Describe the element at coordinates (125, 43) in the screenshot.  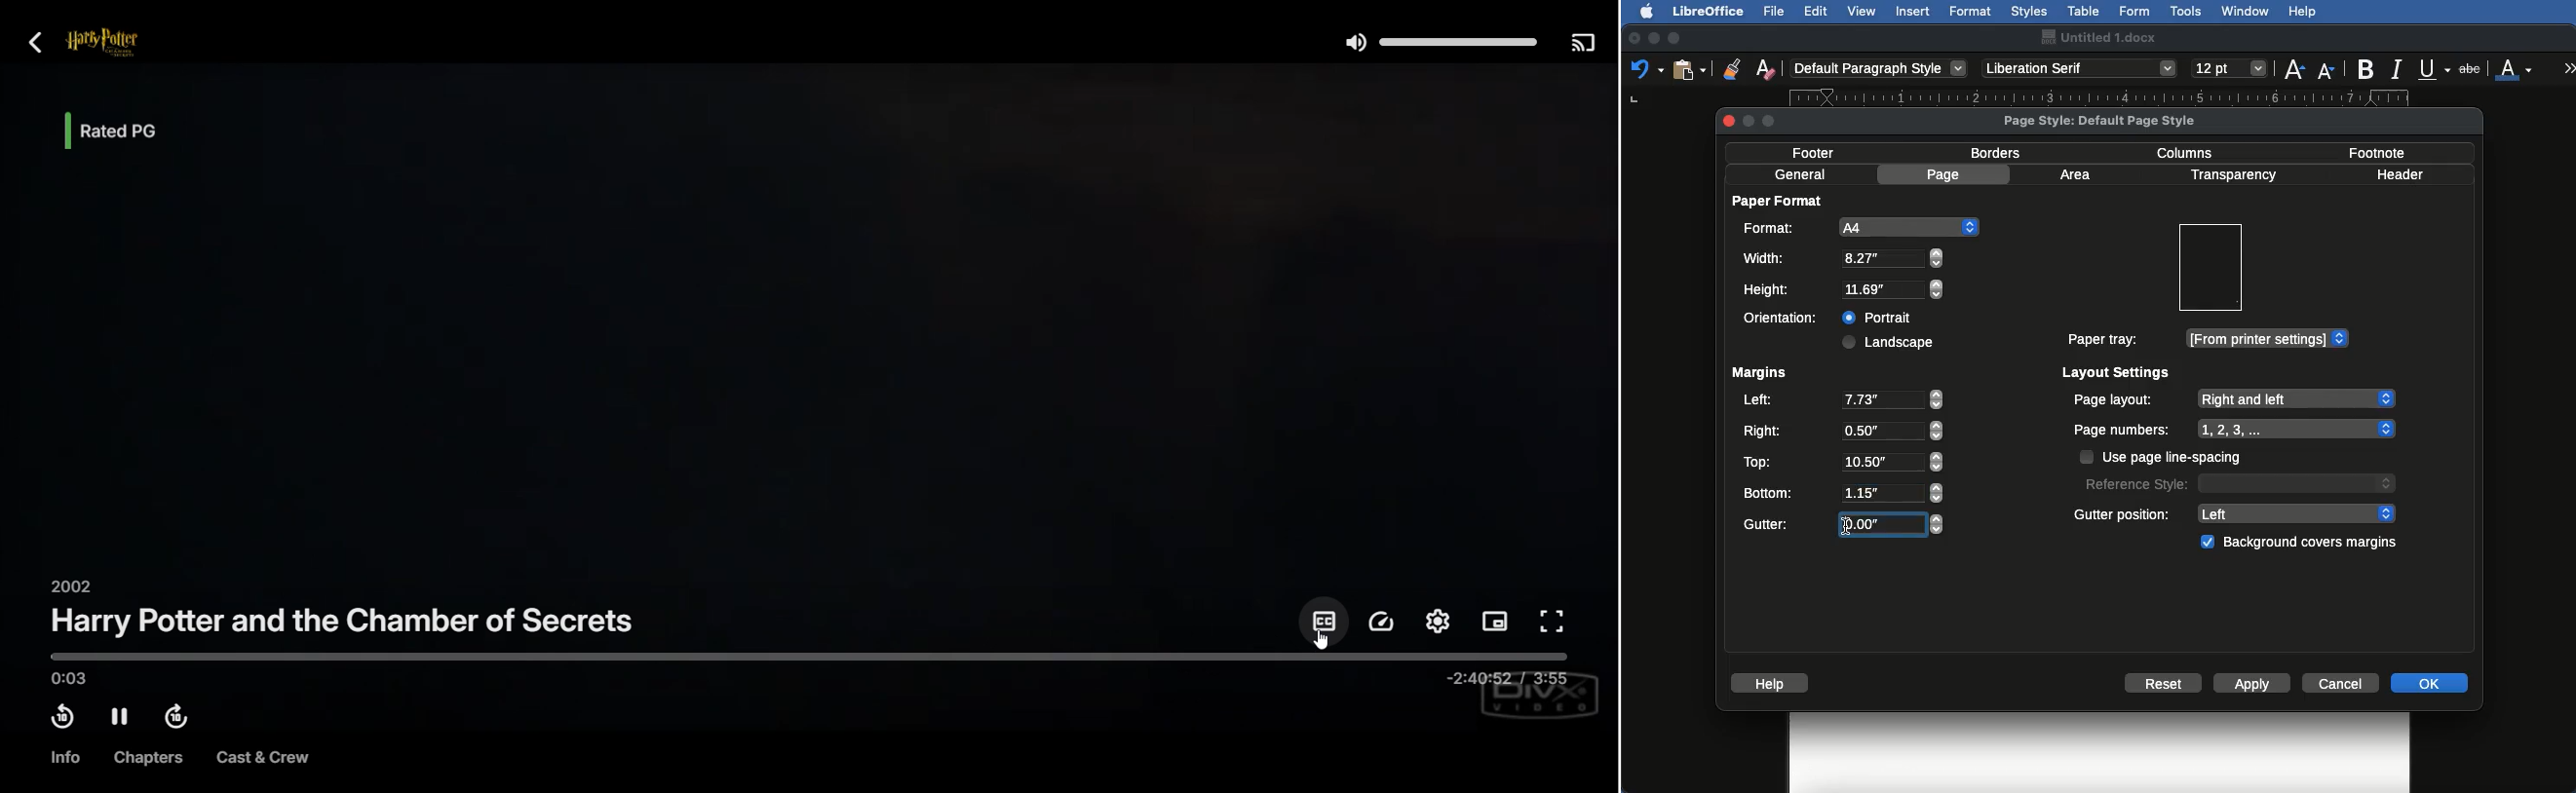
I see `Harry Potter logo` at that location.